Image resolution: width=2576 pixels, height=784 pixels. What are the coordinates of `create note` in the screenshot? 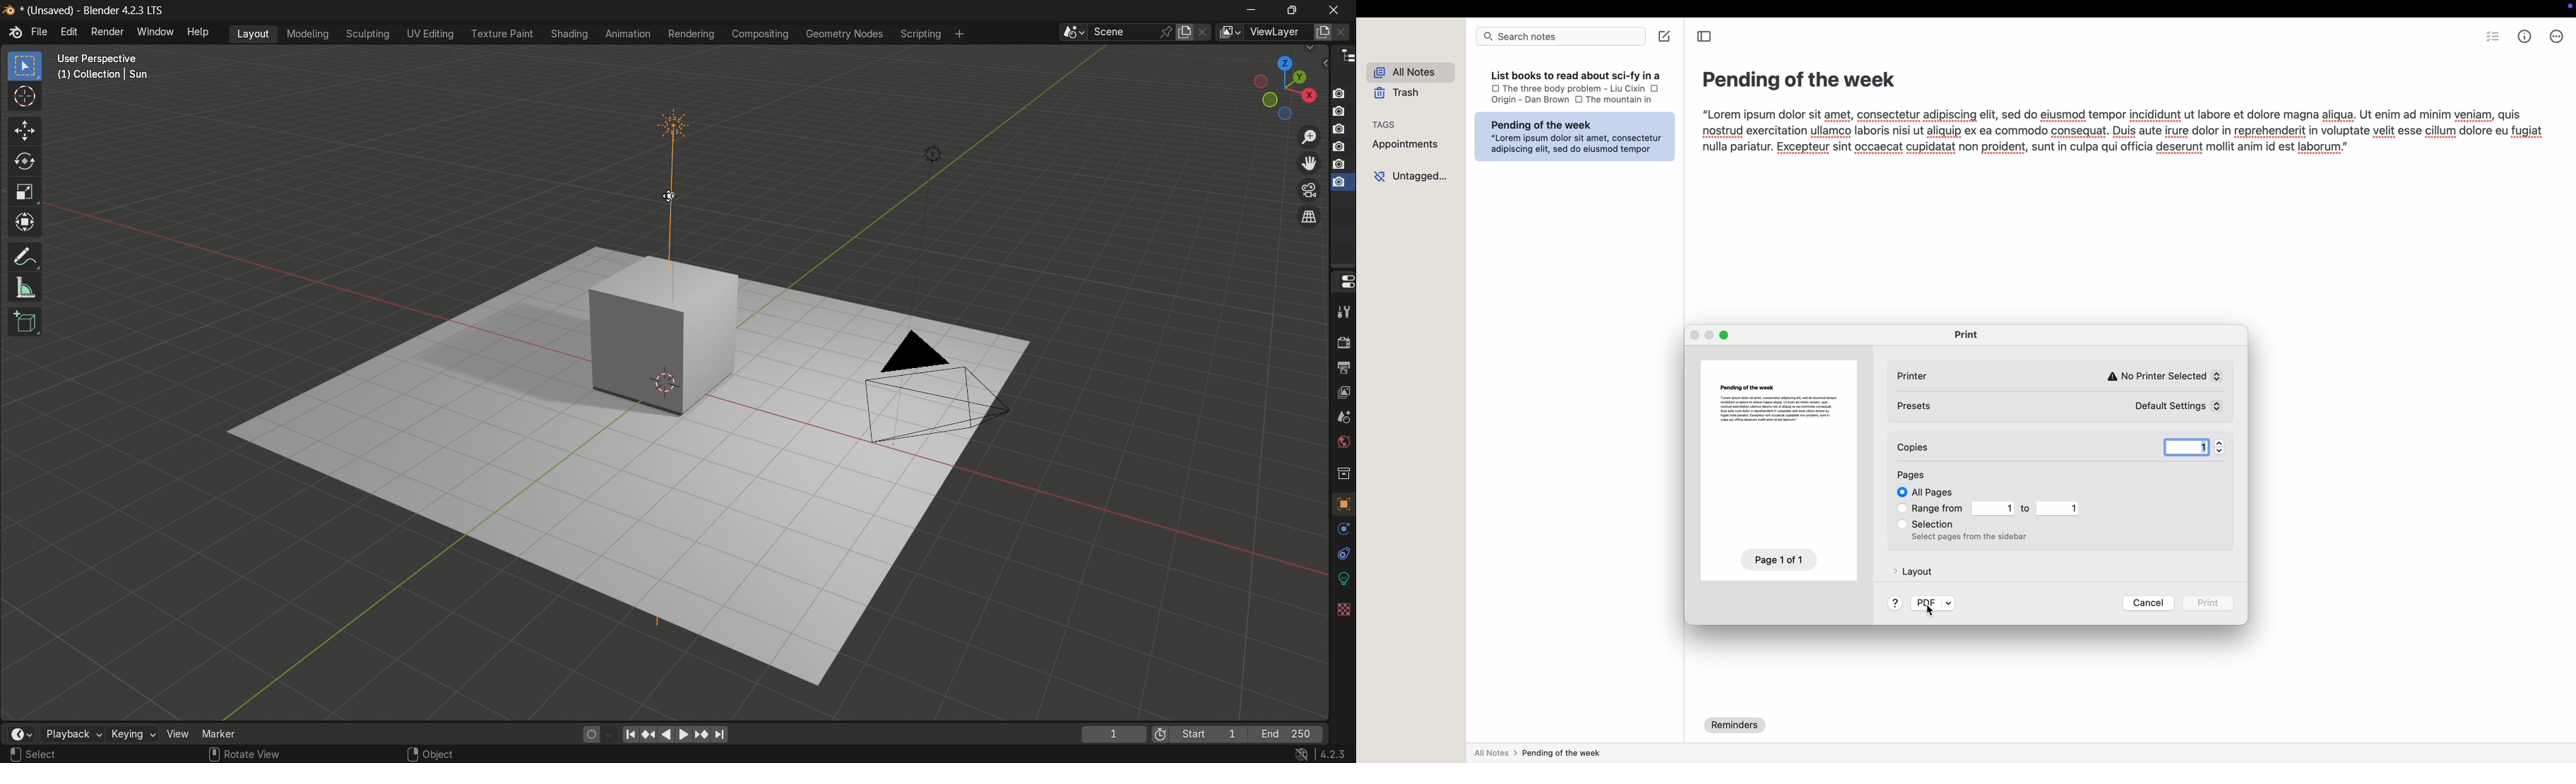 It's located at (1665, 38).